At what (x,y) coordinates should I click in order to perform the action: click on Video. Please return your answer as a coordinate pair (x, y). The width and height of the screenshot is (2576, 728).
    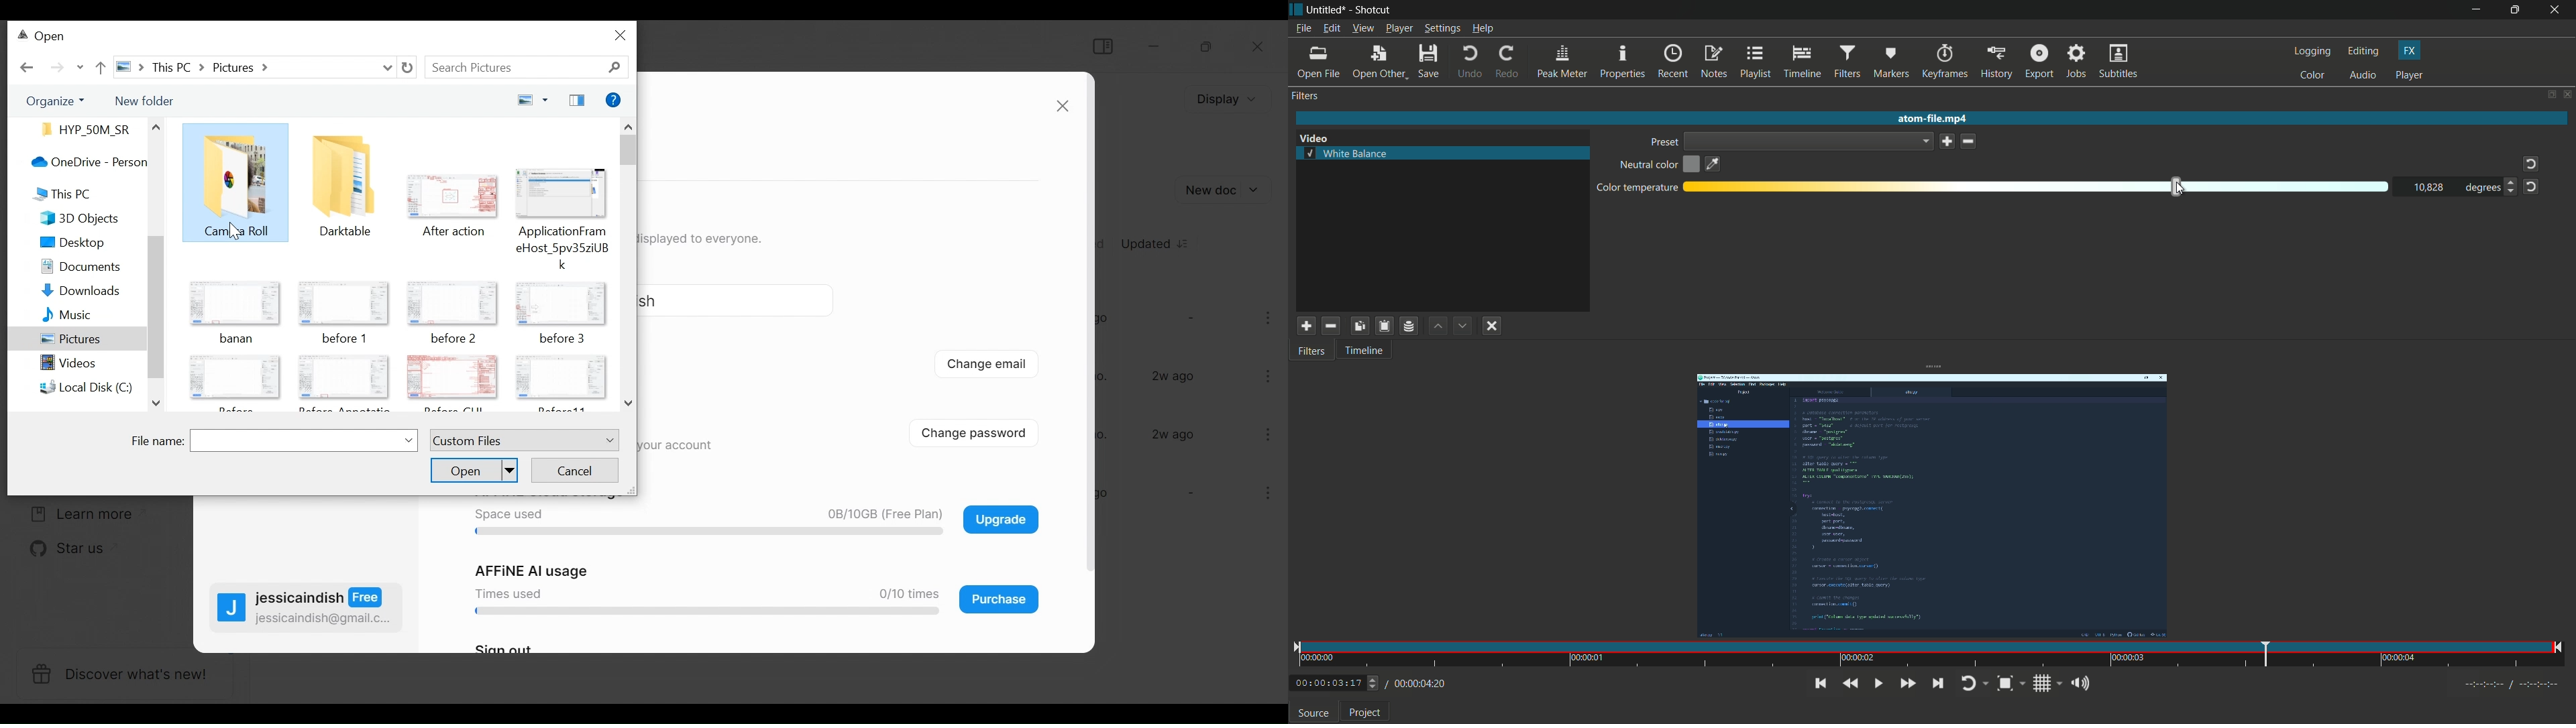
    Looking at the image, I should click on (1318, 136).